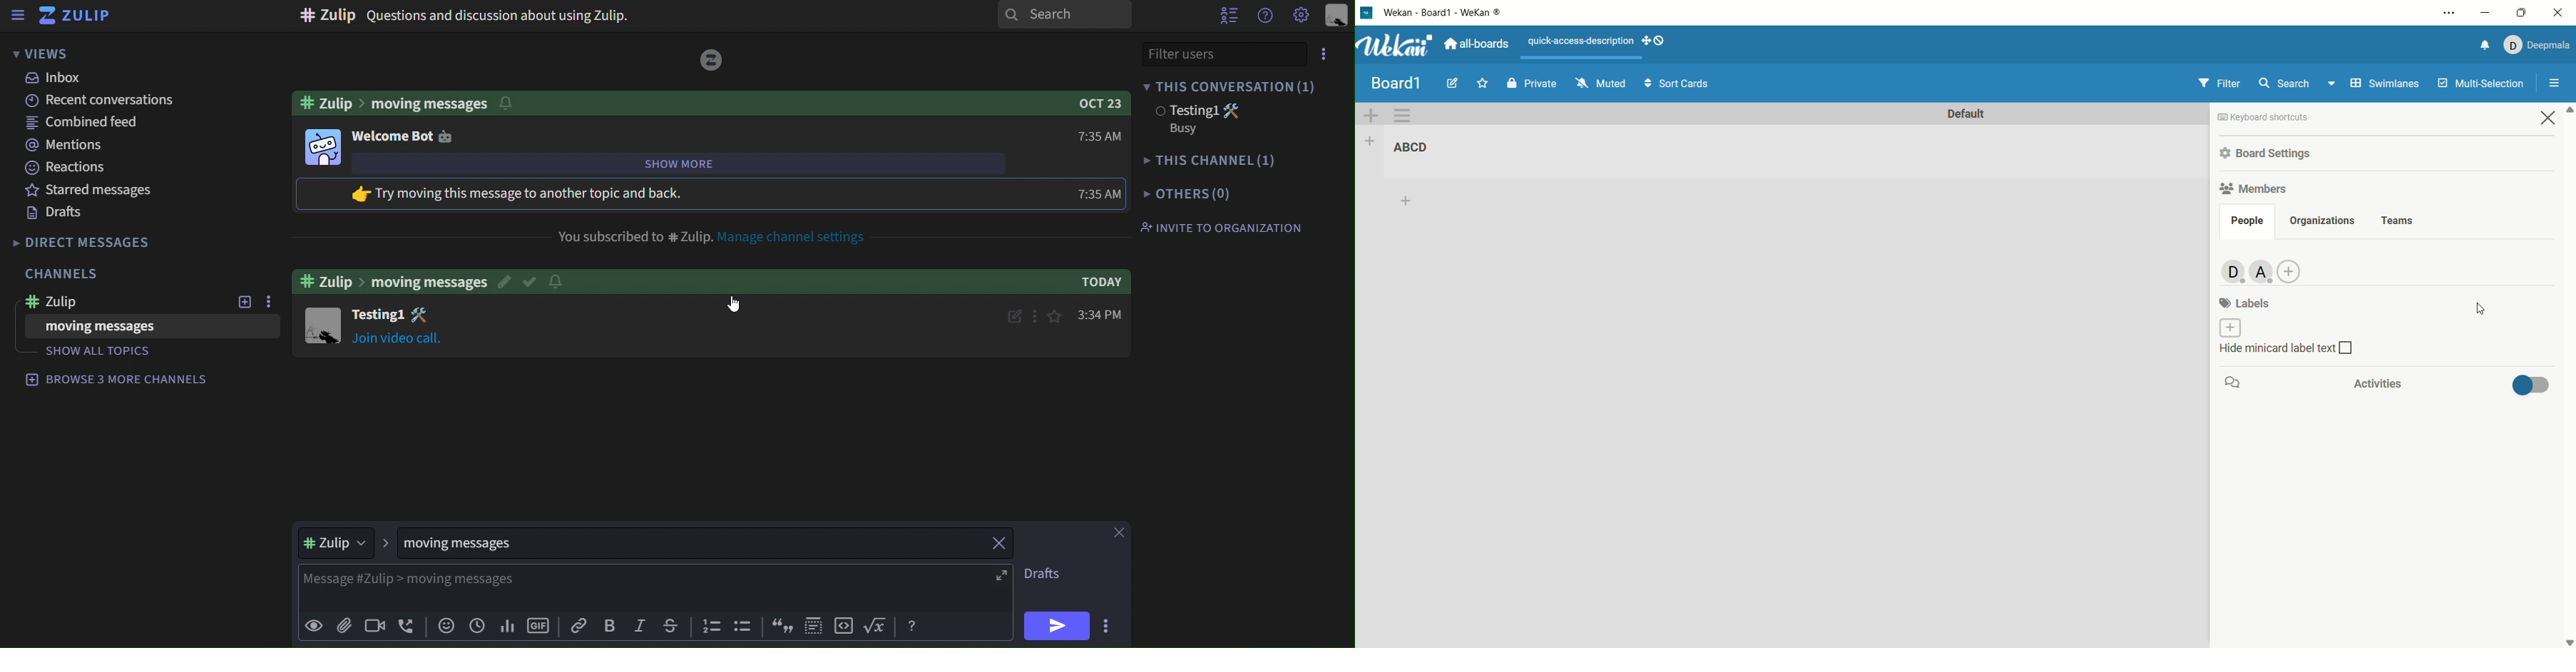 The width and height of the screenshot is (2576, 672). I want to click on filter, so click(2219, 82).